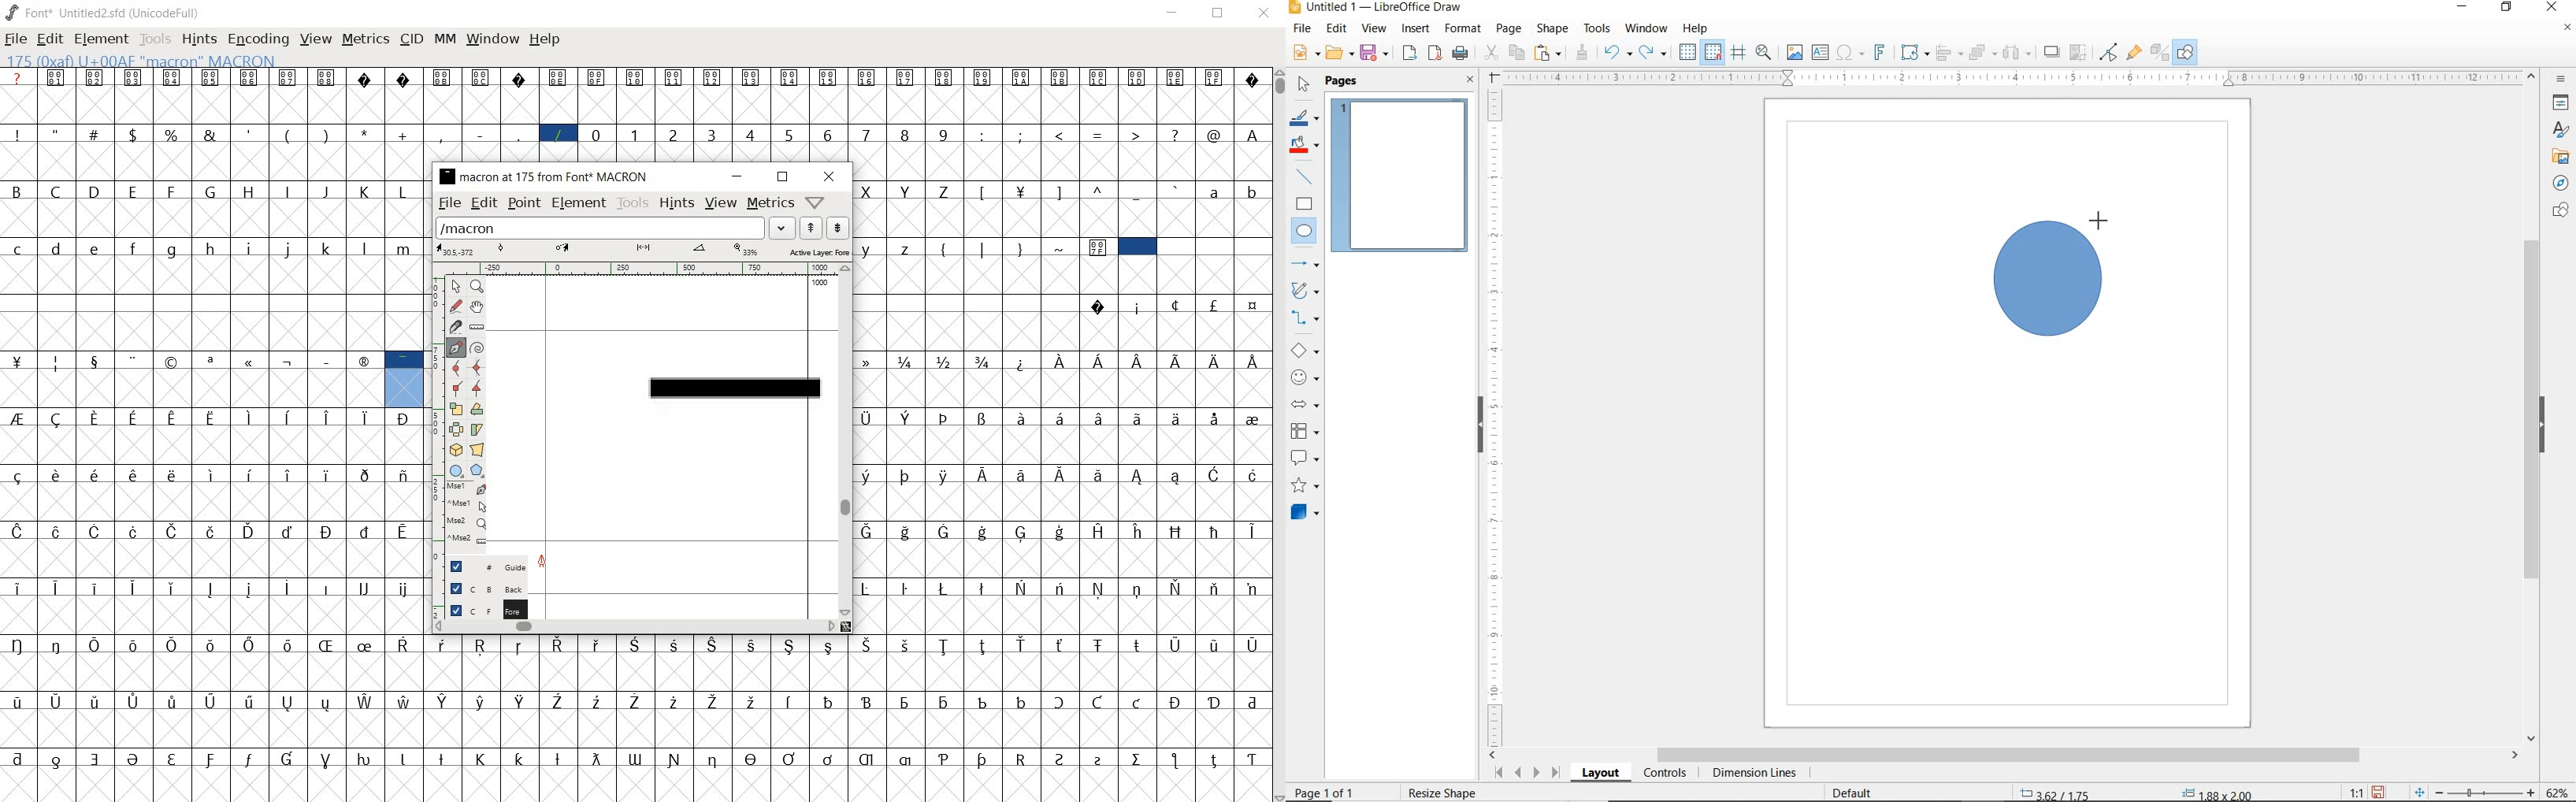  What do you see at coordinates (985, 248) in the screenshot?
I see `|` at bounding box center [985, 248].